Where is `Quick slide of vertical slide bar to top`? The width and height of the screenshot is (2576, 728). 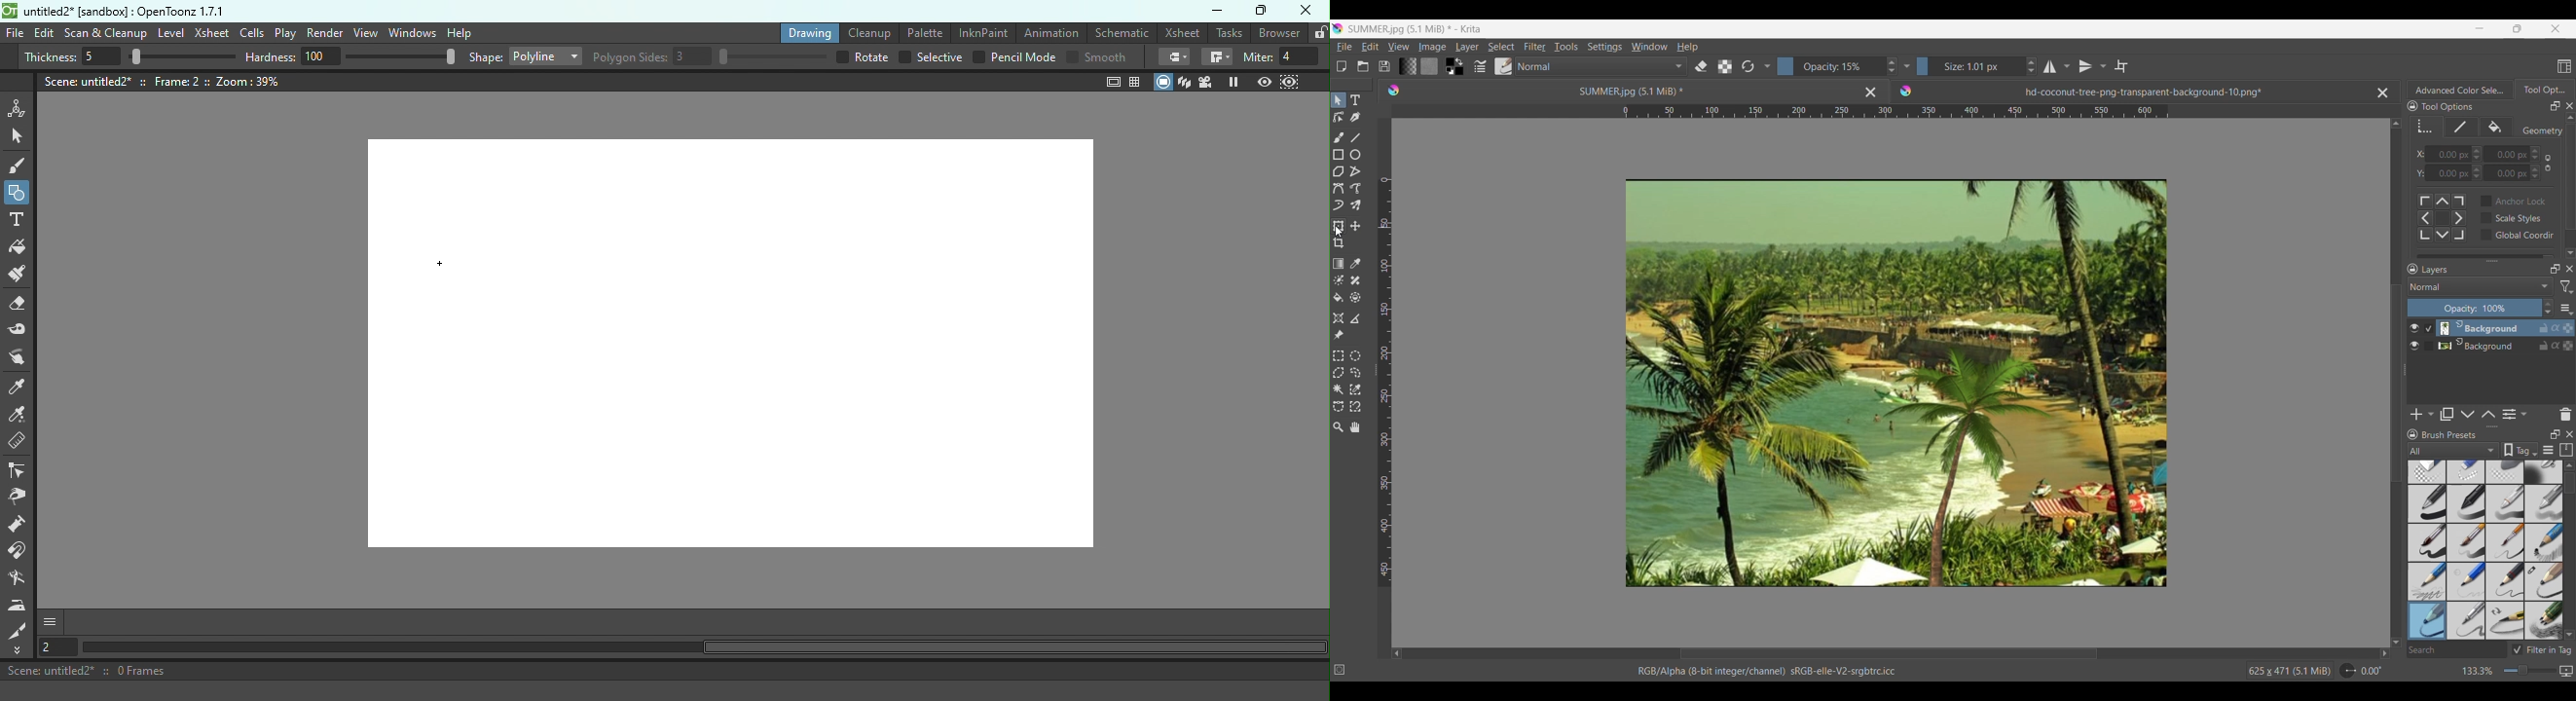 Quick slide of vertical slide bar to top is located at coordinates (2570, 117).